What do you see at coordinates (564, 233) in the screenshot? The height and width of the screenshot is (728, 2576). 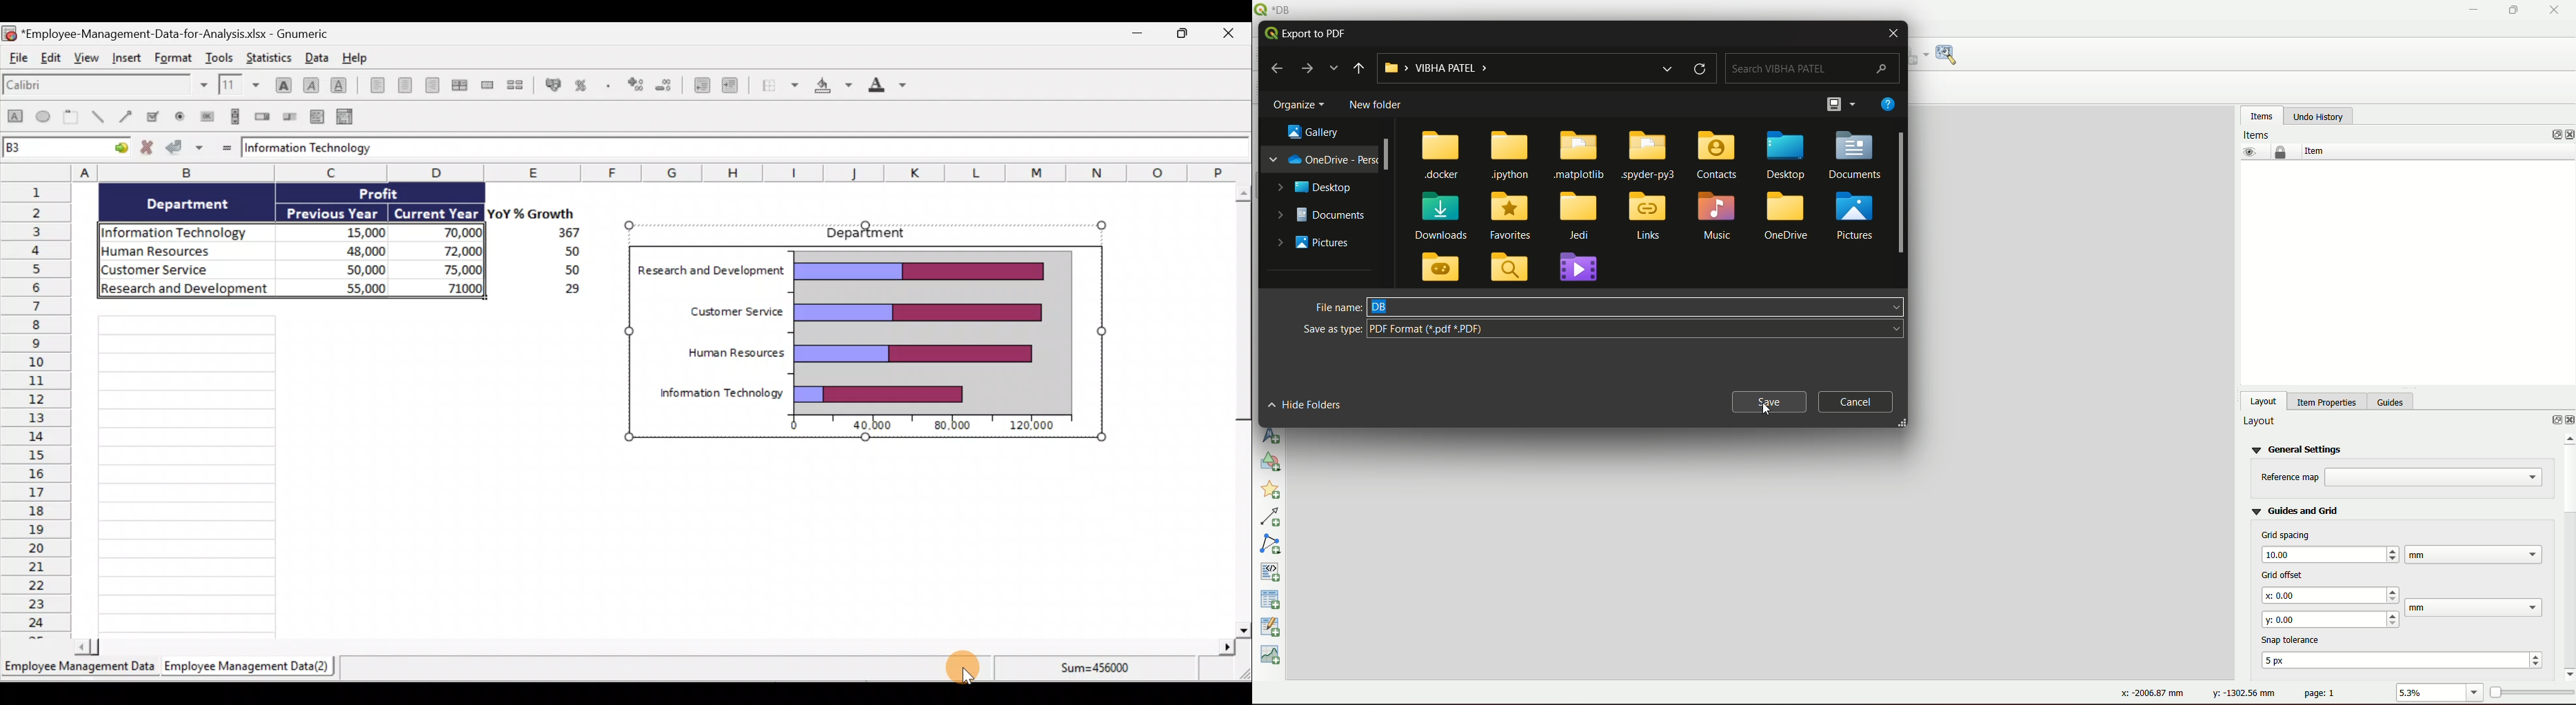 I see `367` at bounding box center [564, 233].